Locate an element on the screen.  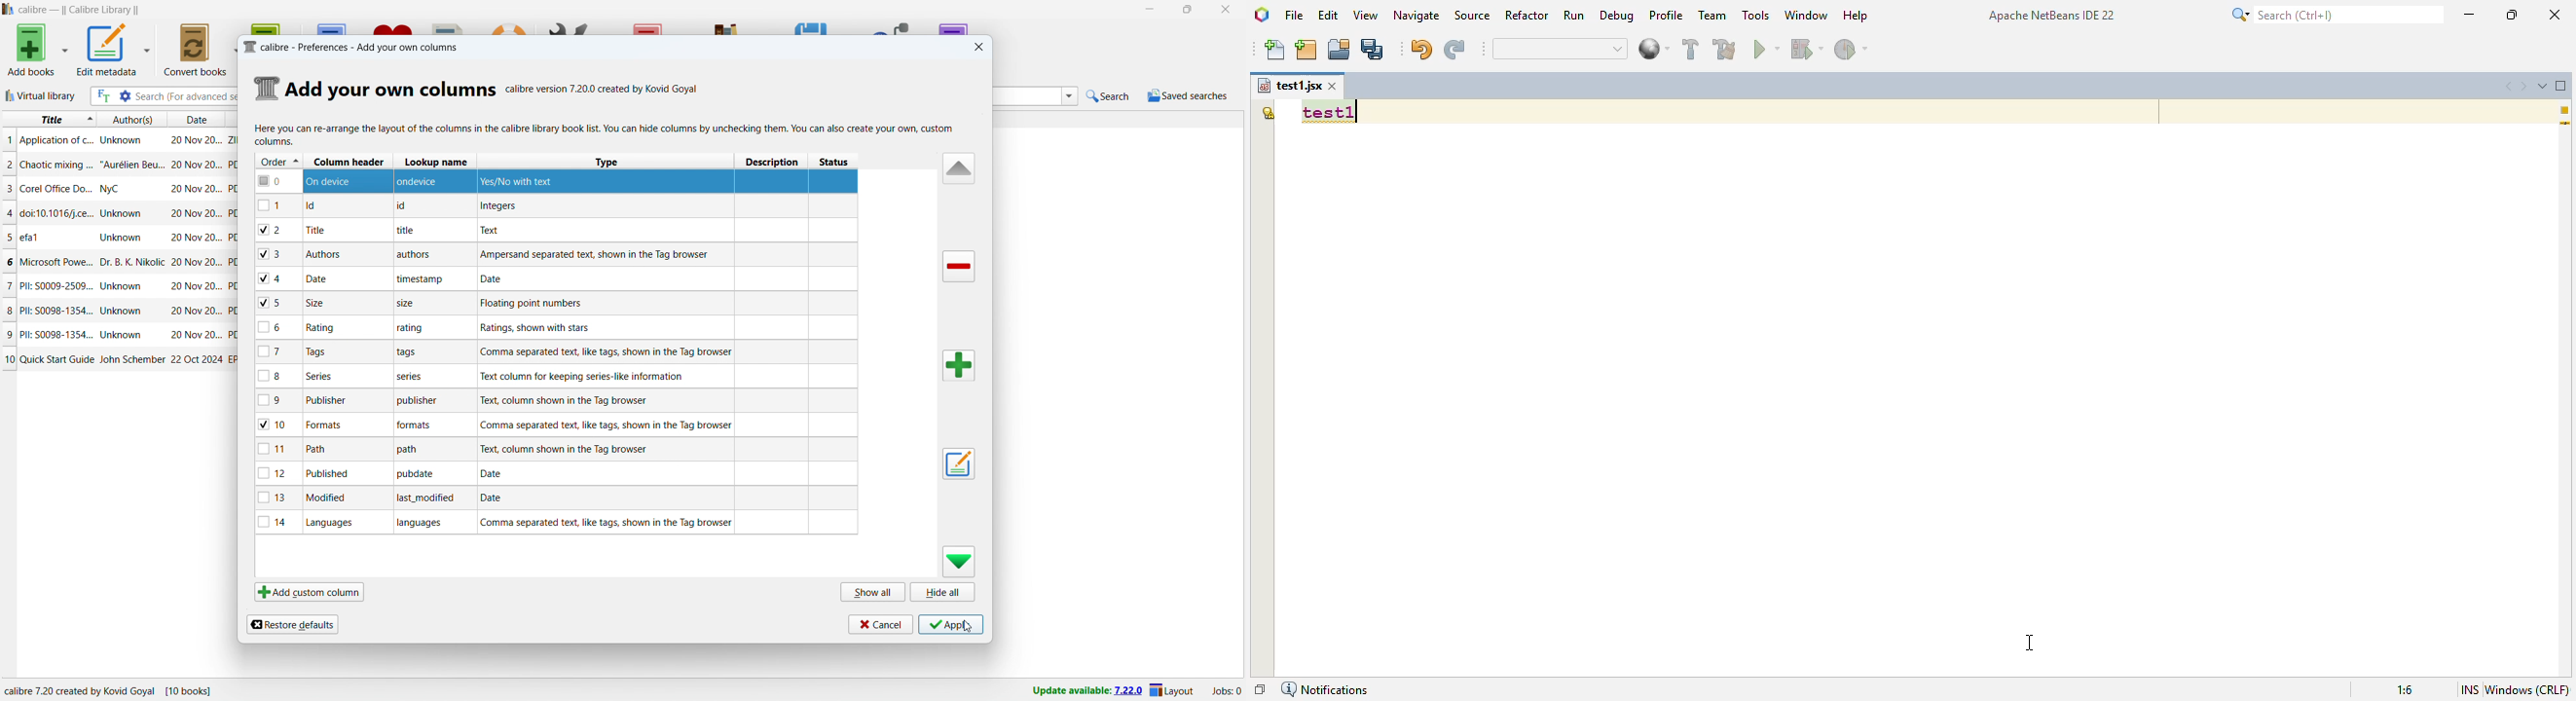
path is located at coordinates (321, 448).